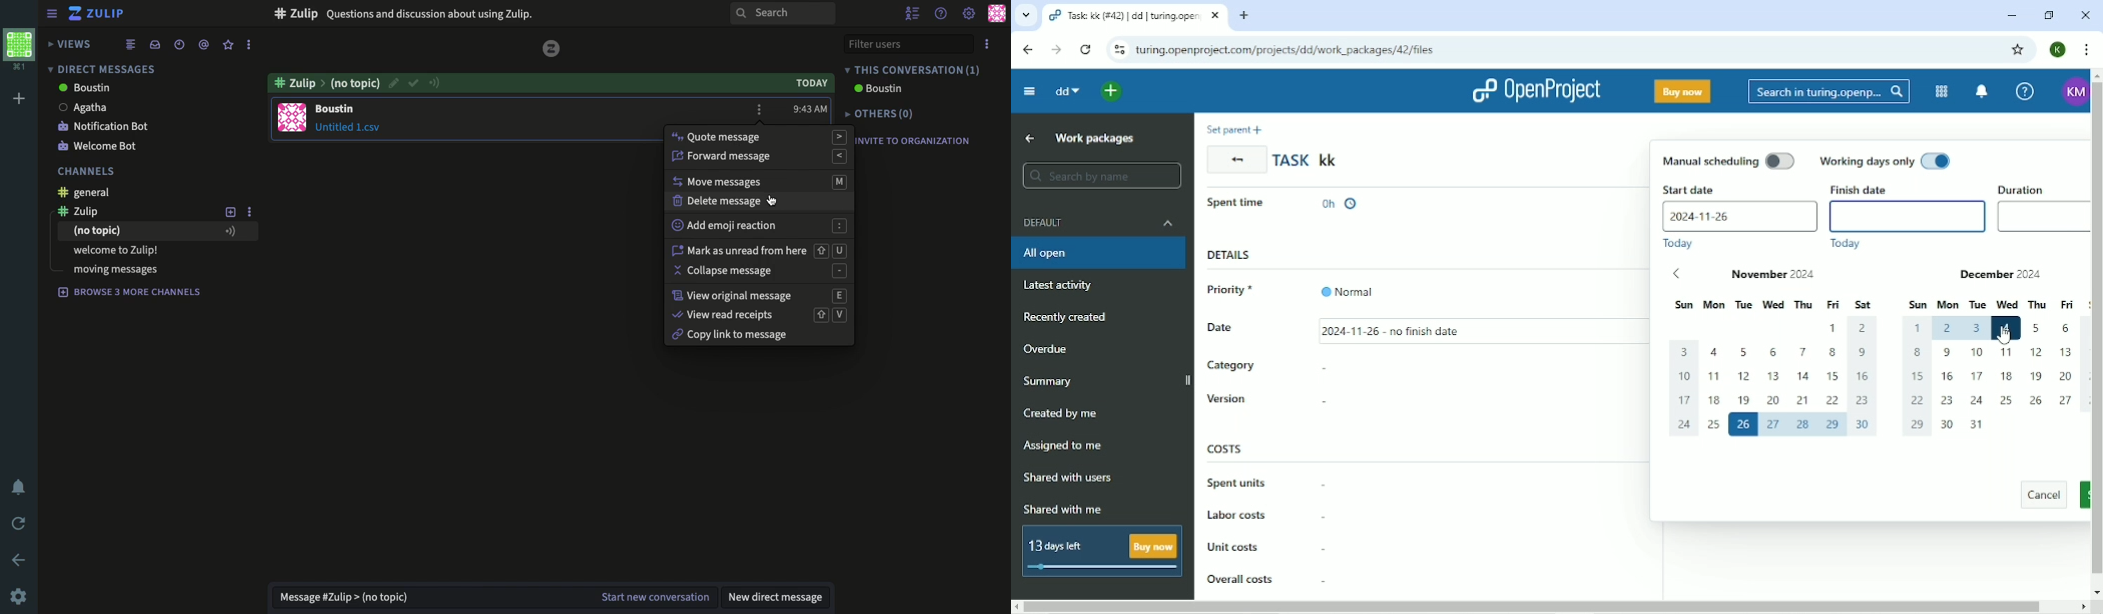 This screenshot has width=2128, height=616. What do you see at coordinates (2096, 332) in the screenshot?
I see `Vertical scrollbar` at bounding box center [2096, 332].